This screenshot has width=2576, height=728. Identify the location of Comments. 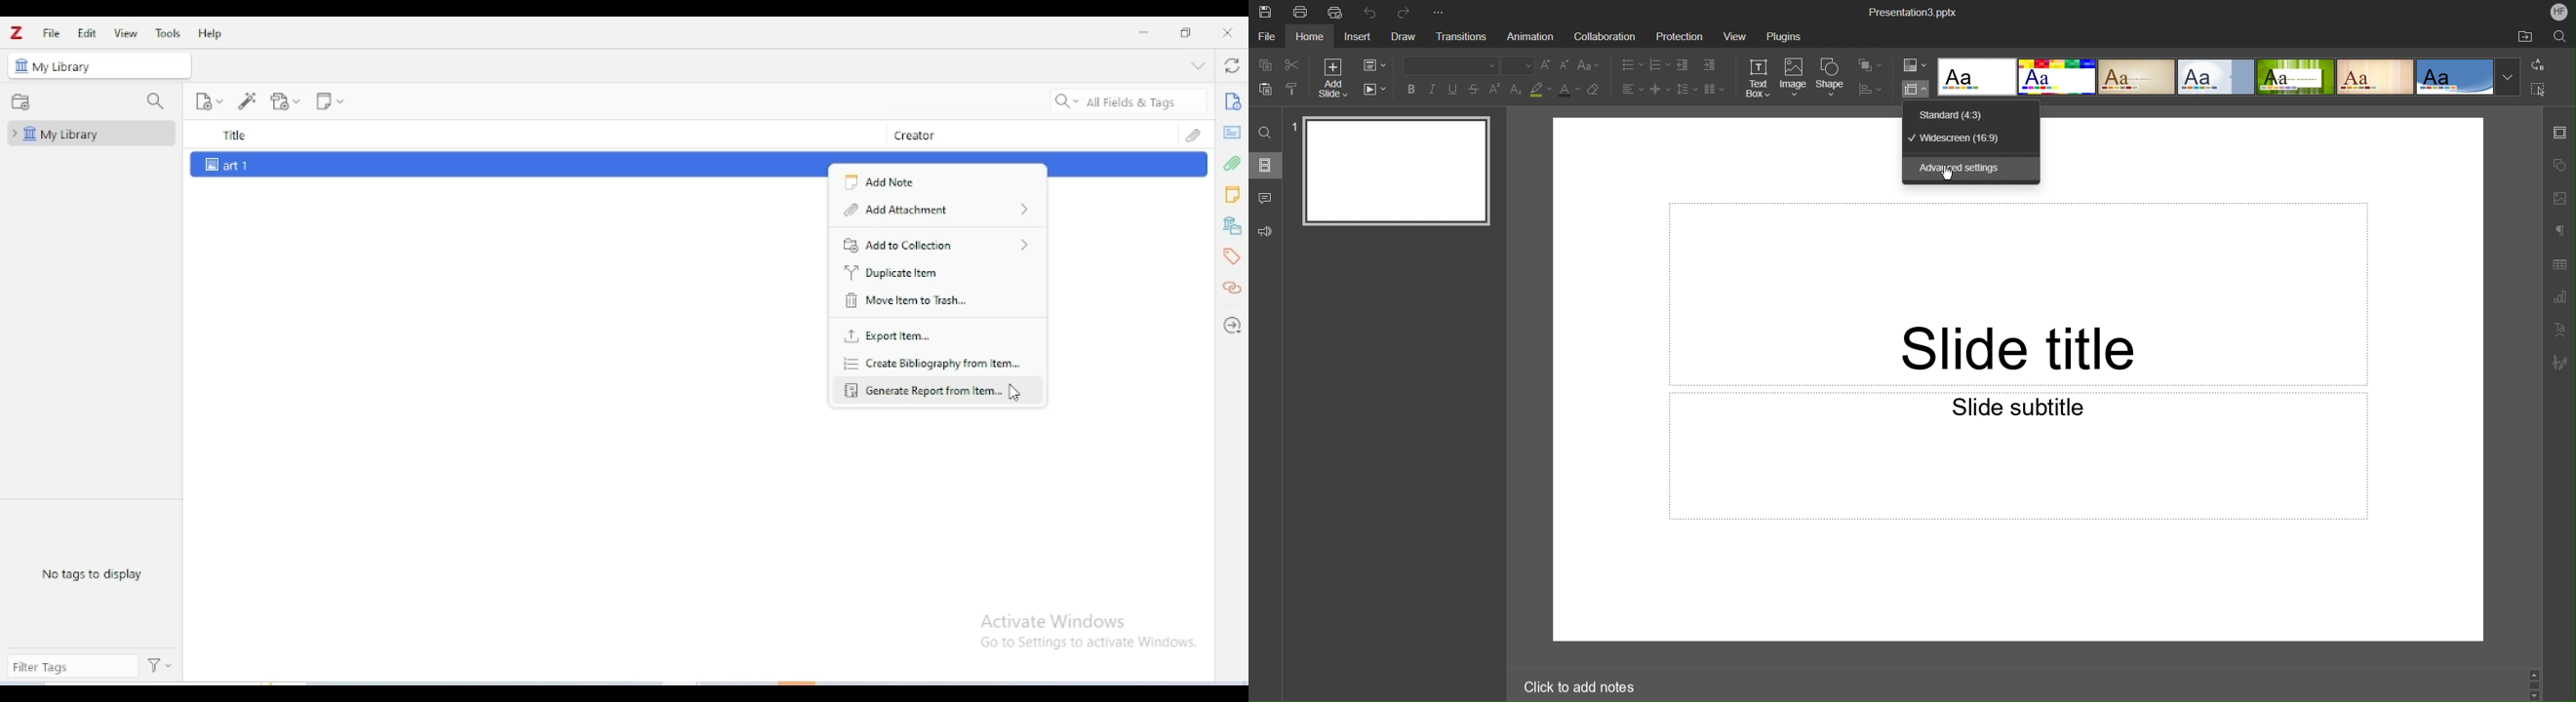
(1264, 197).